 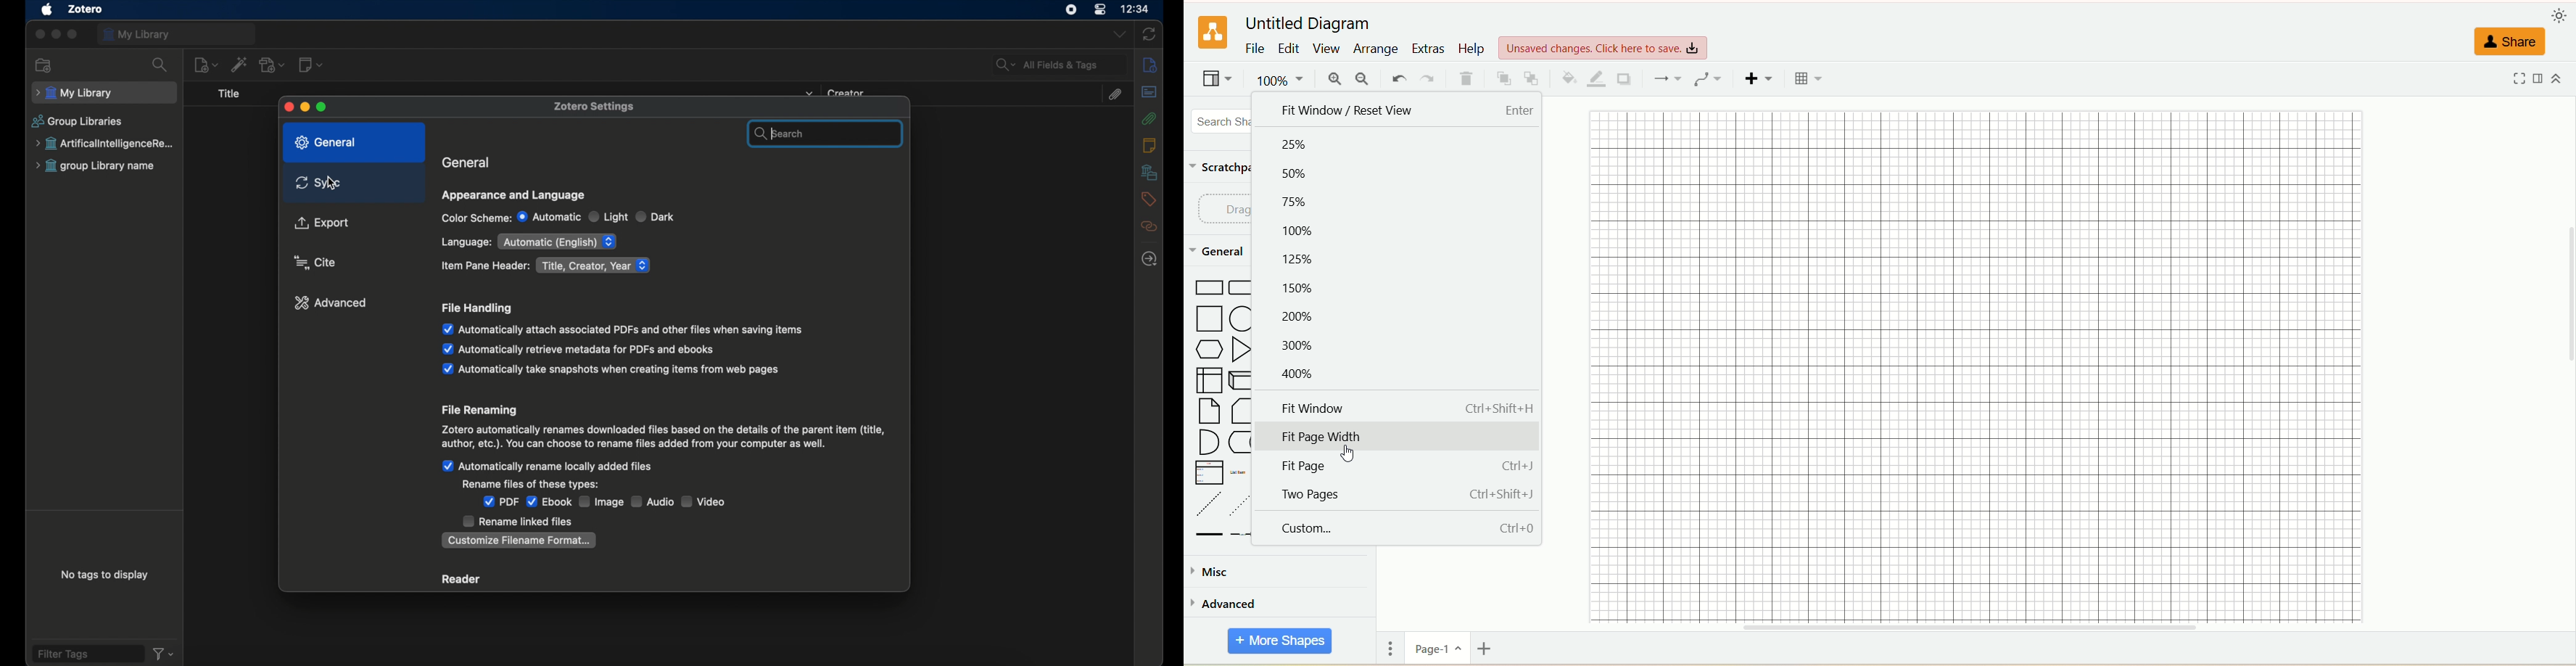 What do you see at coordinates (1625, 78) in the screenshot?
I see `shadow` at bounding box center [1625, 78].